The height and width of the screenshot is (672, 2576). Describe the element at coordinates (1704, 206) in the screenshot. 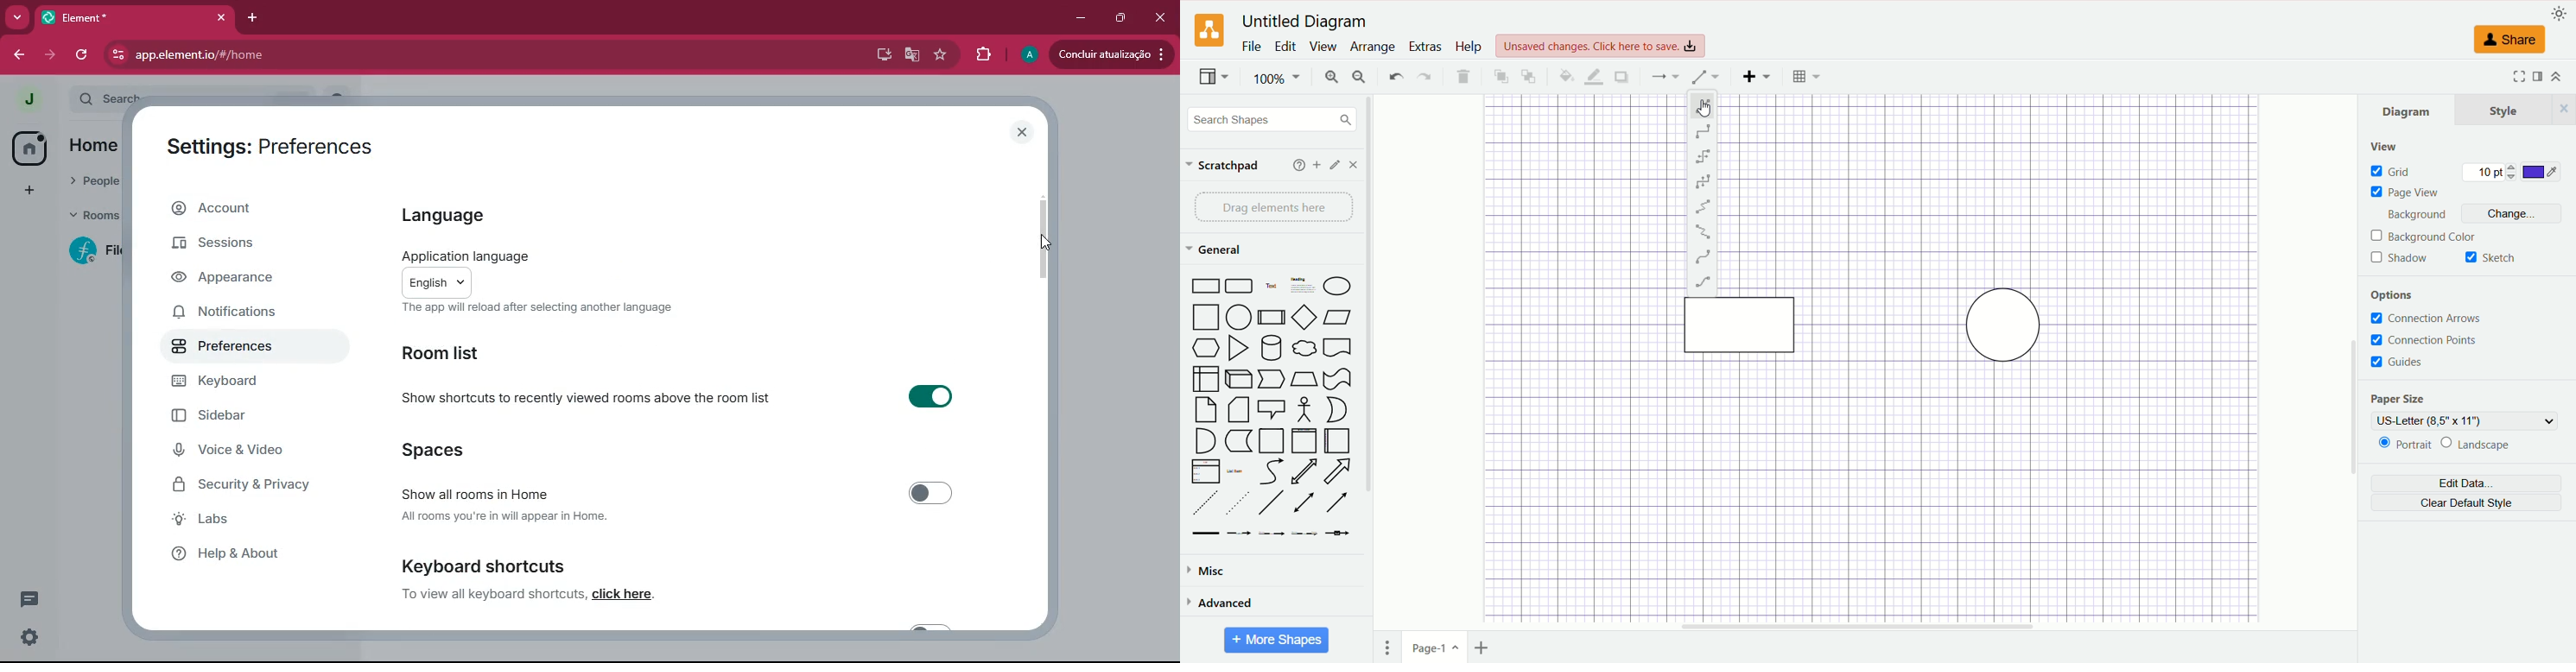

I see `Isometric Waypoint` at that location.